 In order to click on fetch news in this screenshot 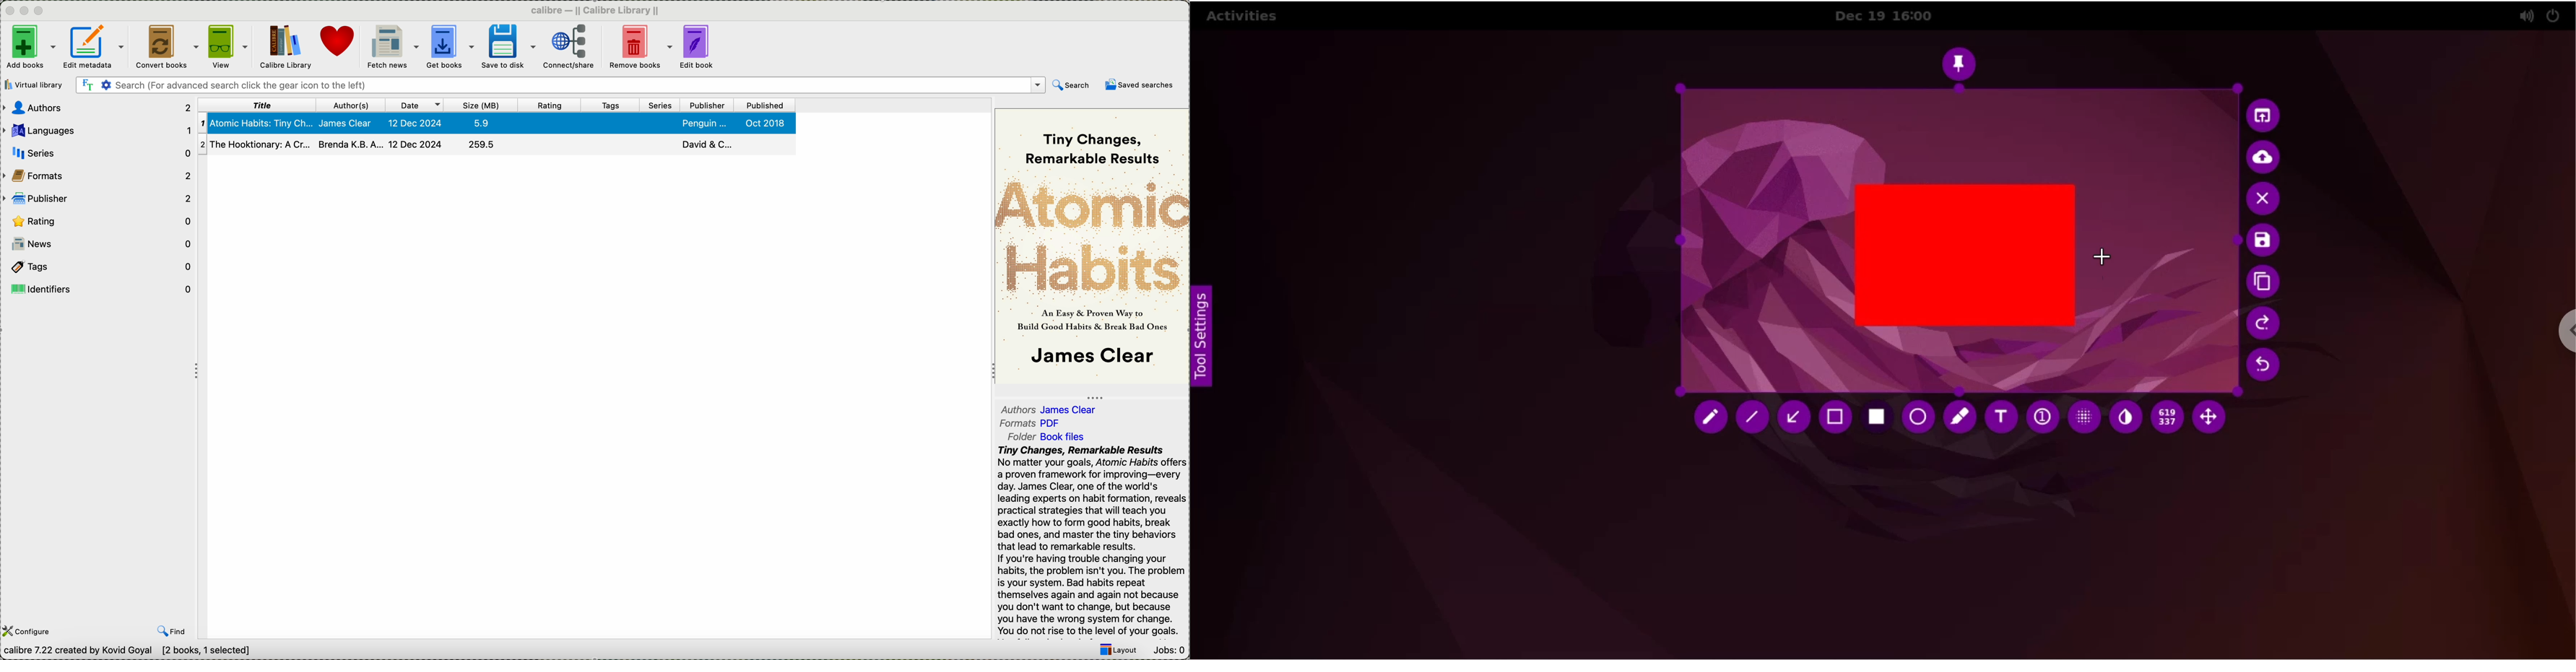, I will do `click(393, 47)`.